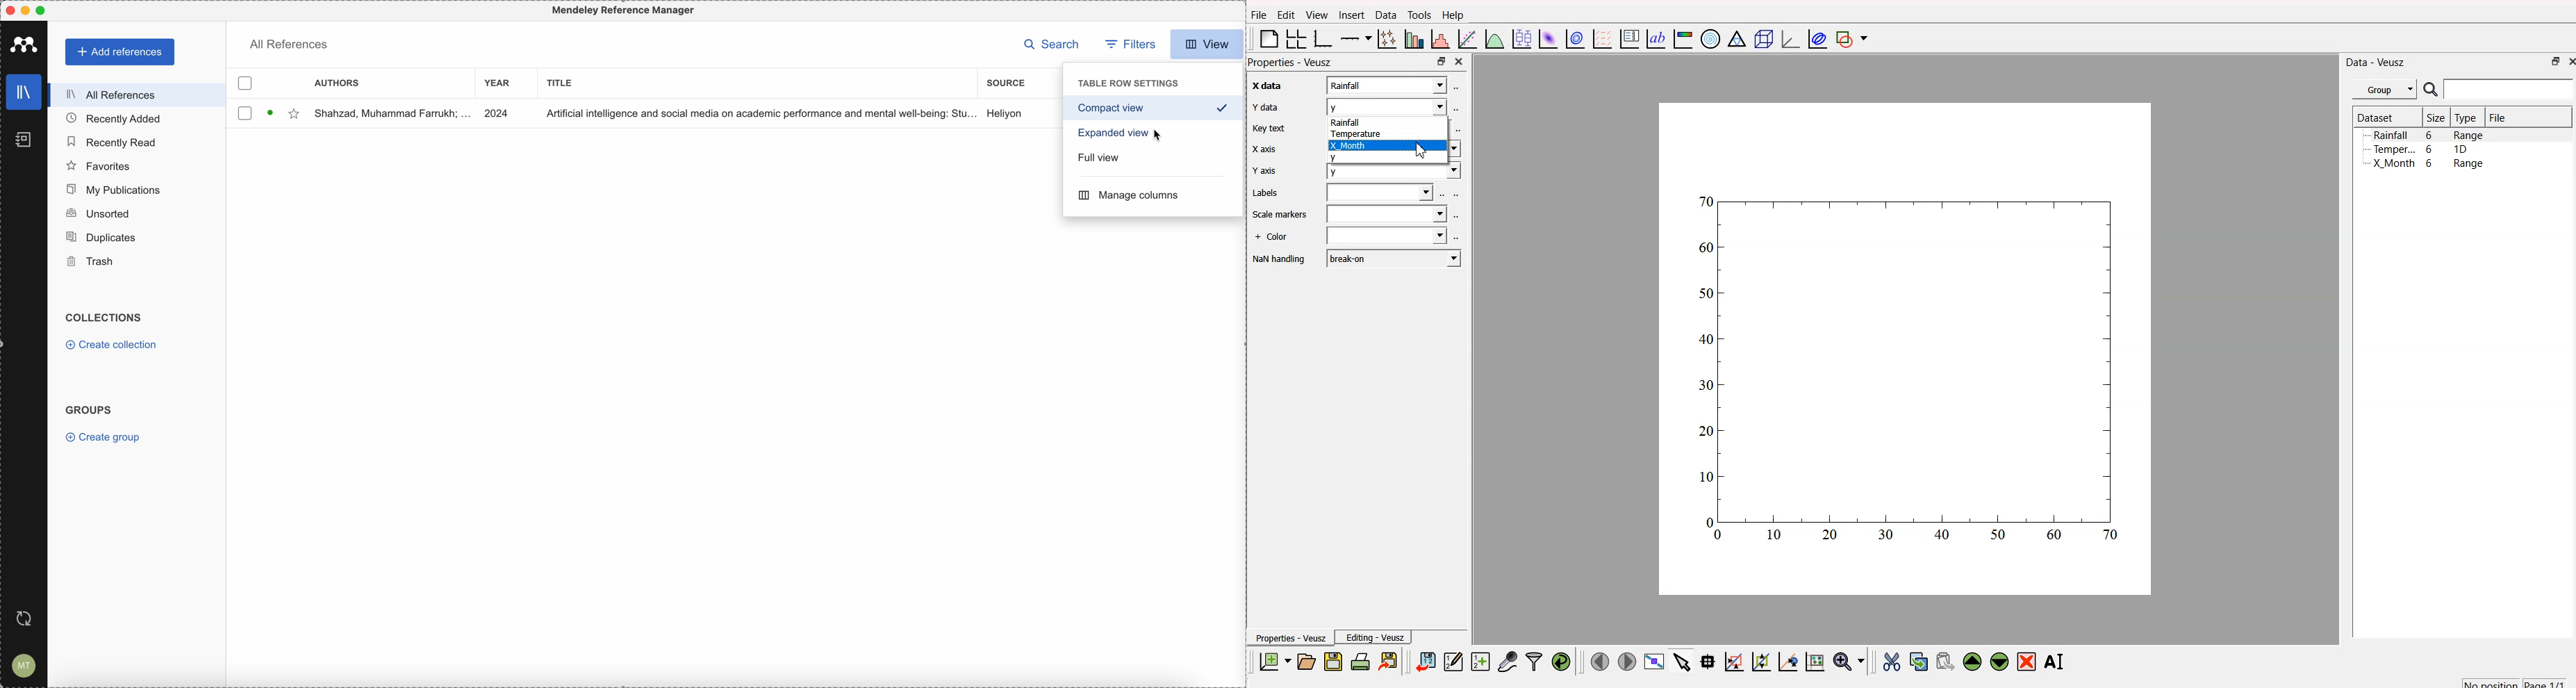 The width and height of the screenshot is (2576, 700). Describe the element at coordinates (1854, 40) in the screenshot. I see `add shape to plot` at that location.